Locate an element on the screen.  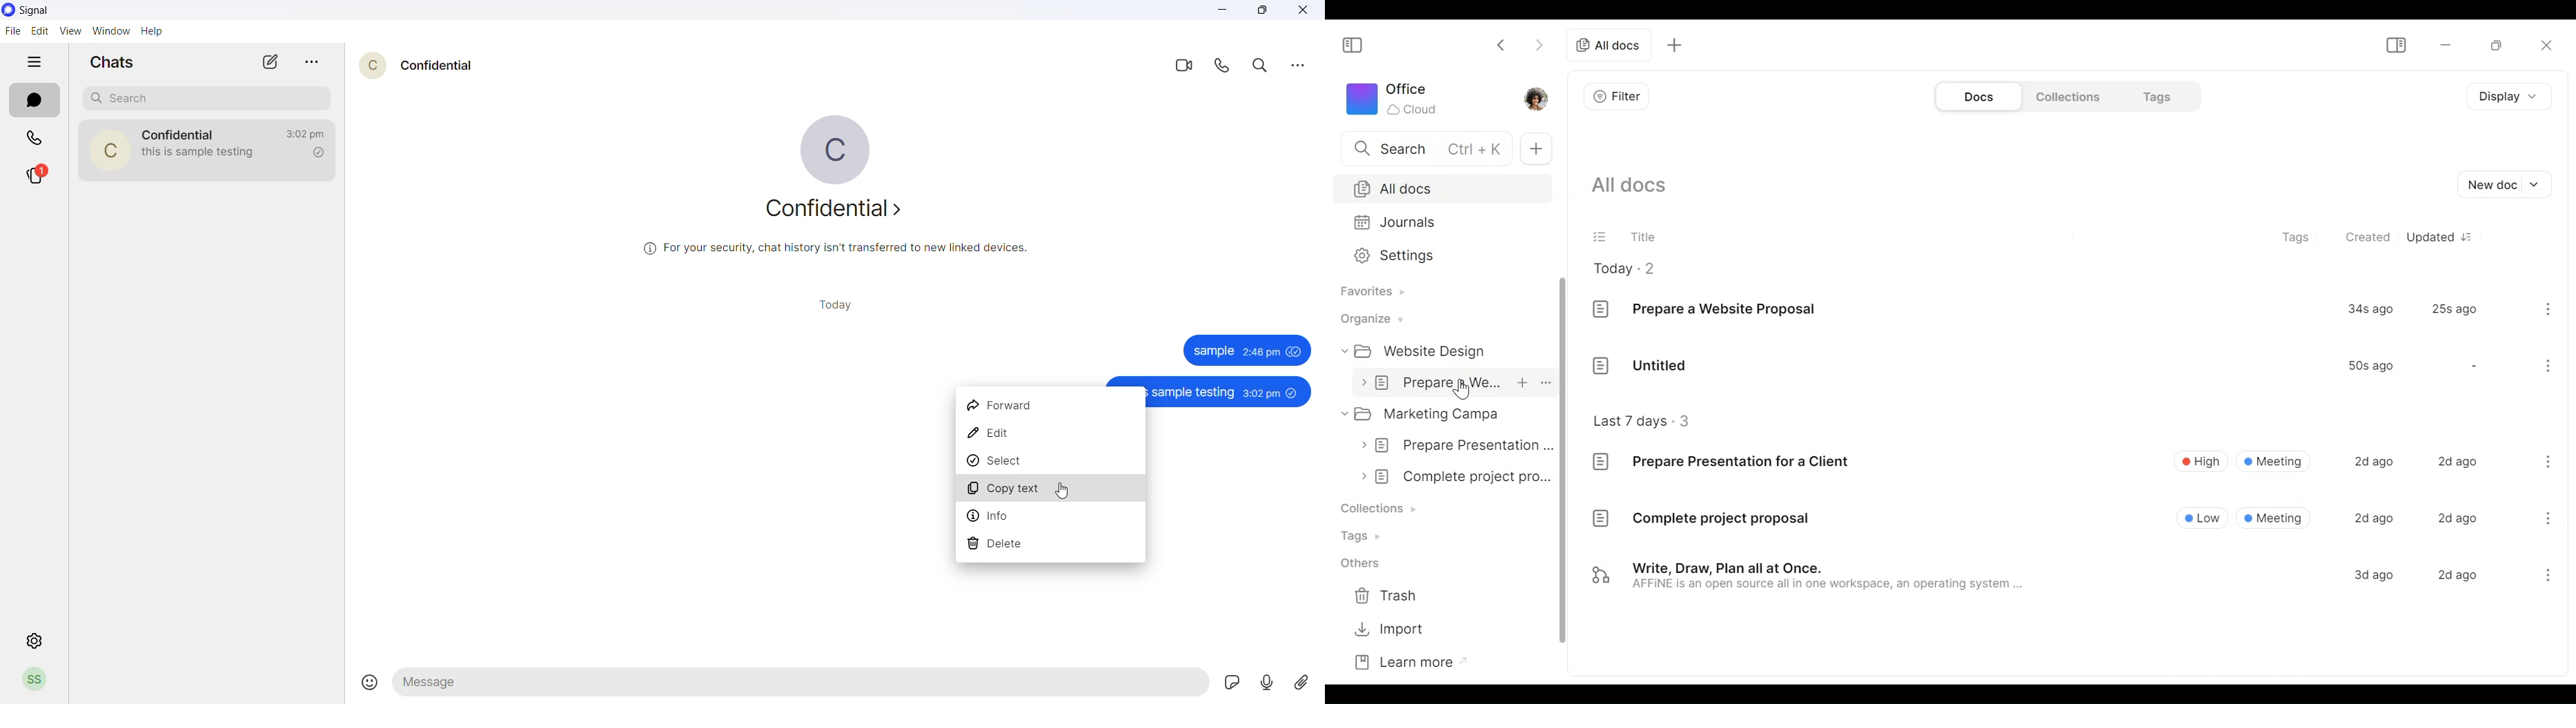
All Documents is located at coordinates (1443, 188).